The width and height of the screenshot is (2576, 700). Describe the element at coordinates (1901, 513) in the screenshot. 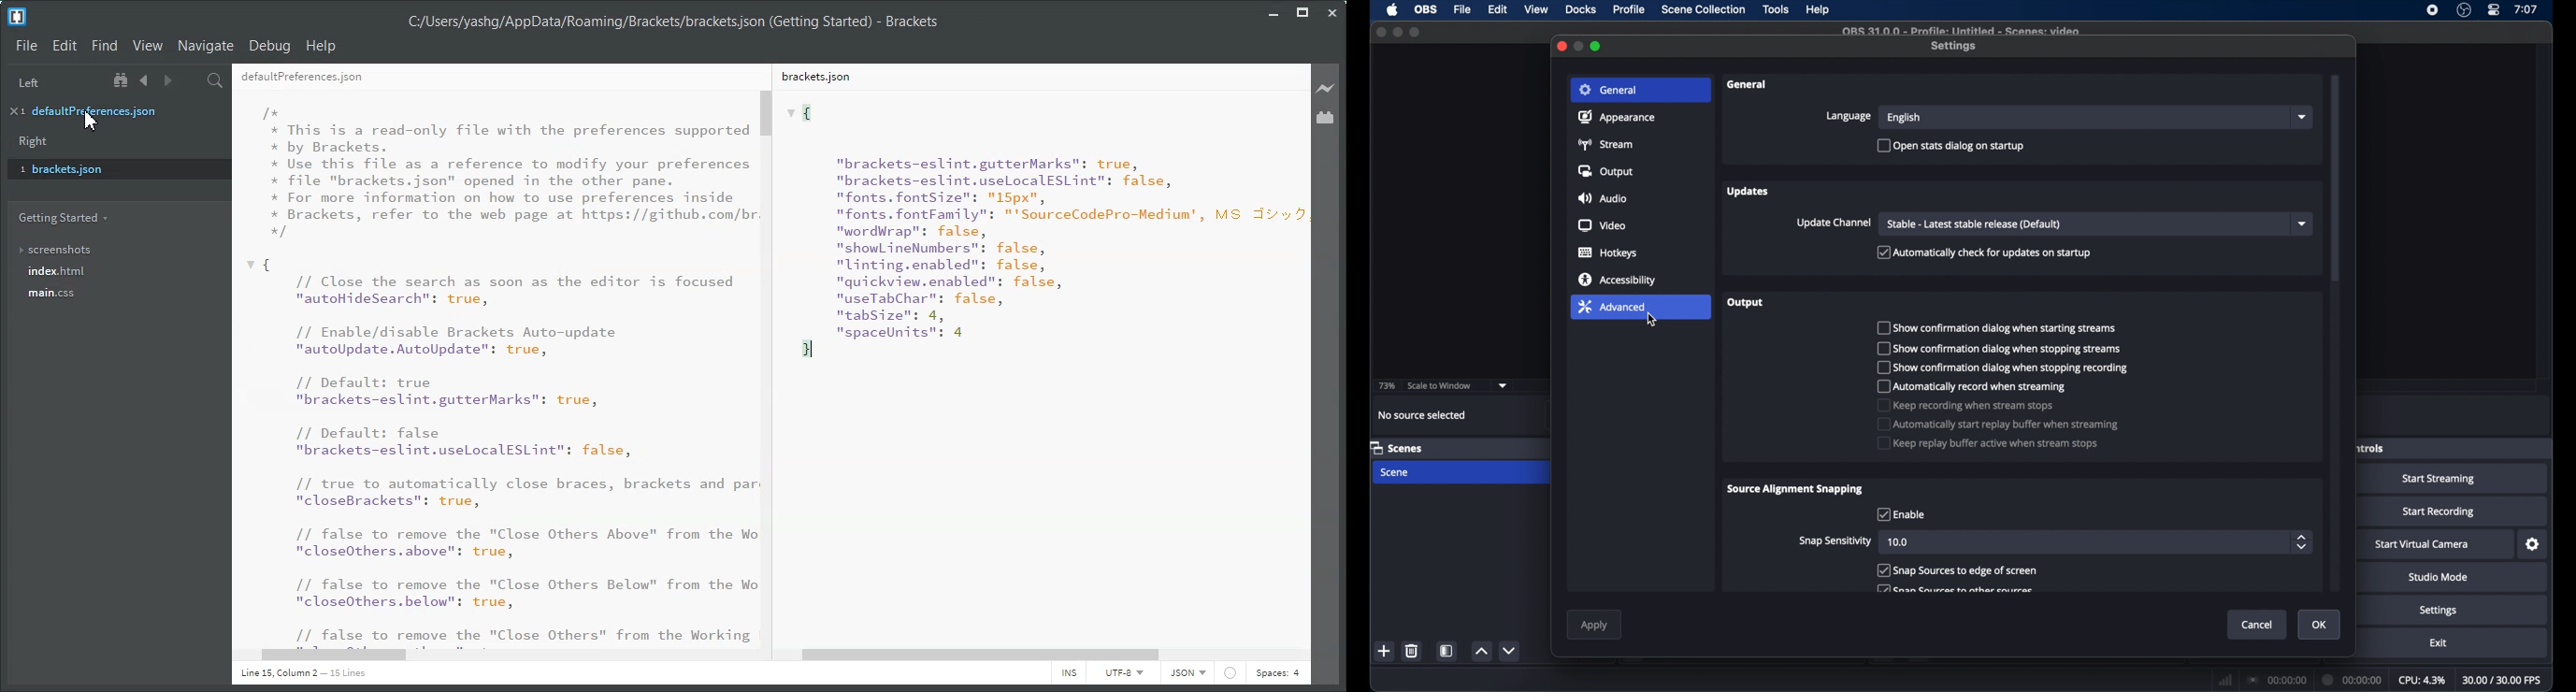

I see `checkbox` at that location.